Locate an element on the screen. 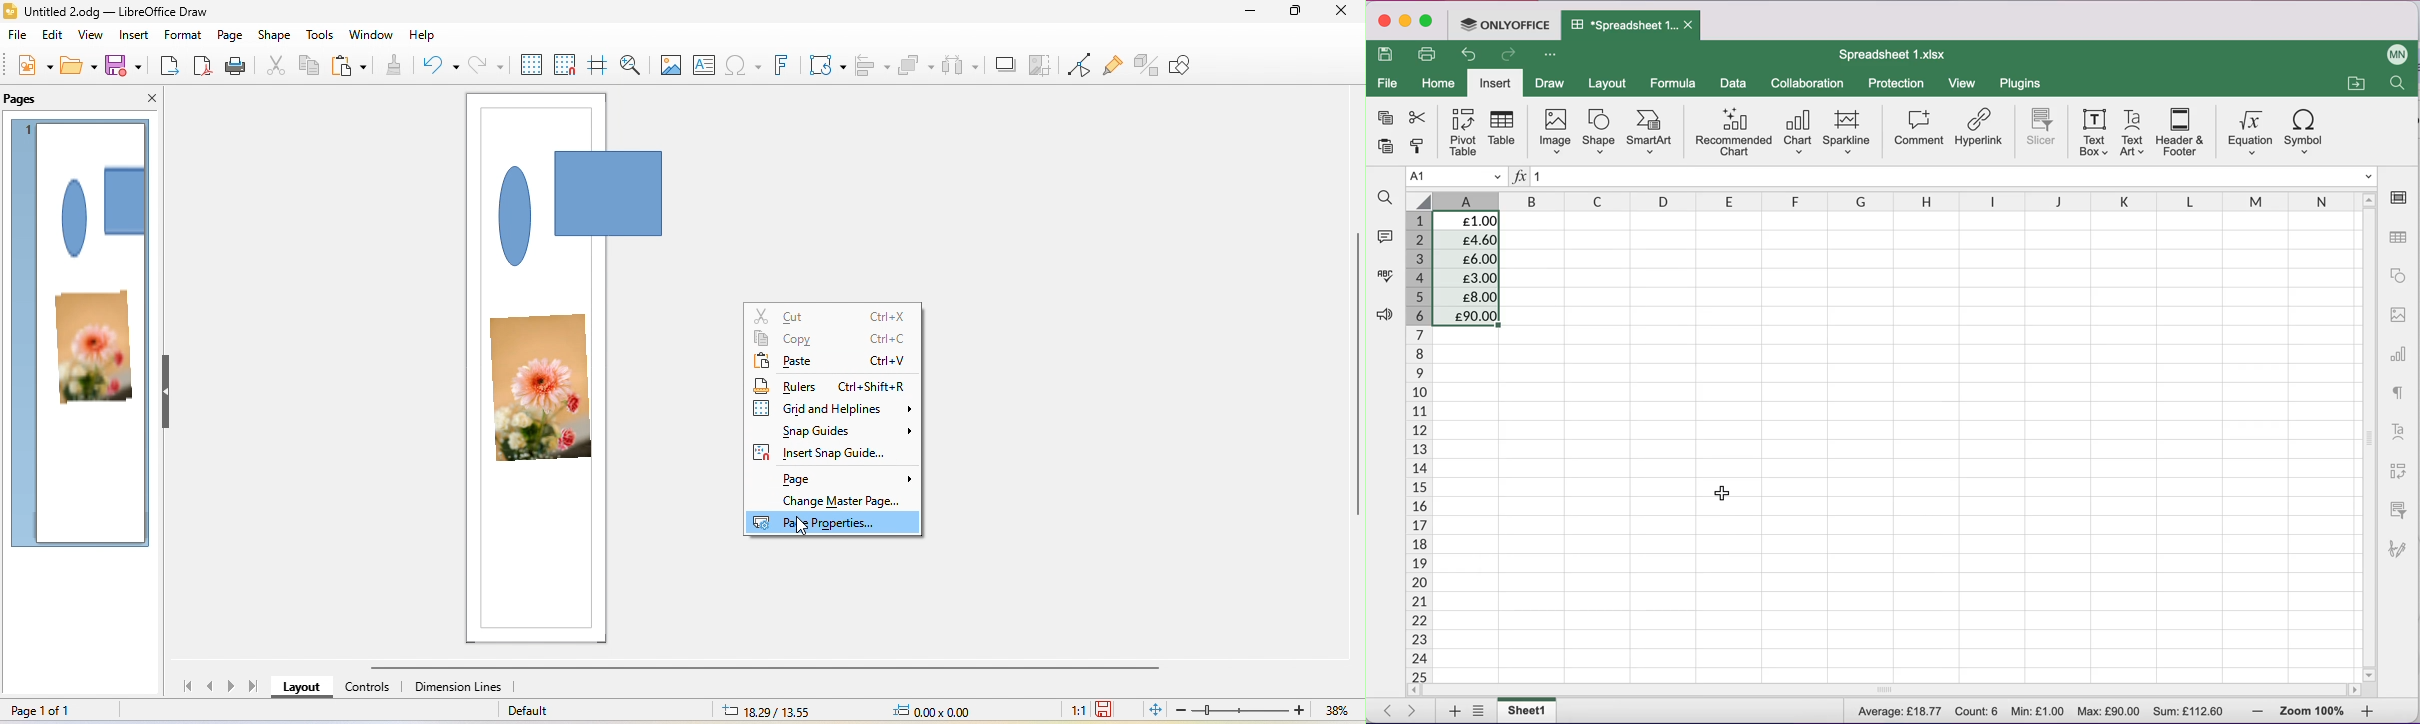 The height and width of the screenshot is (728, 2436). select at least three object to distribute is located at coordinates (963, 65).